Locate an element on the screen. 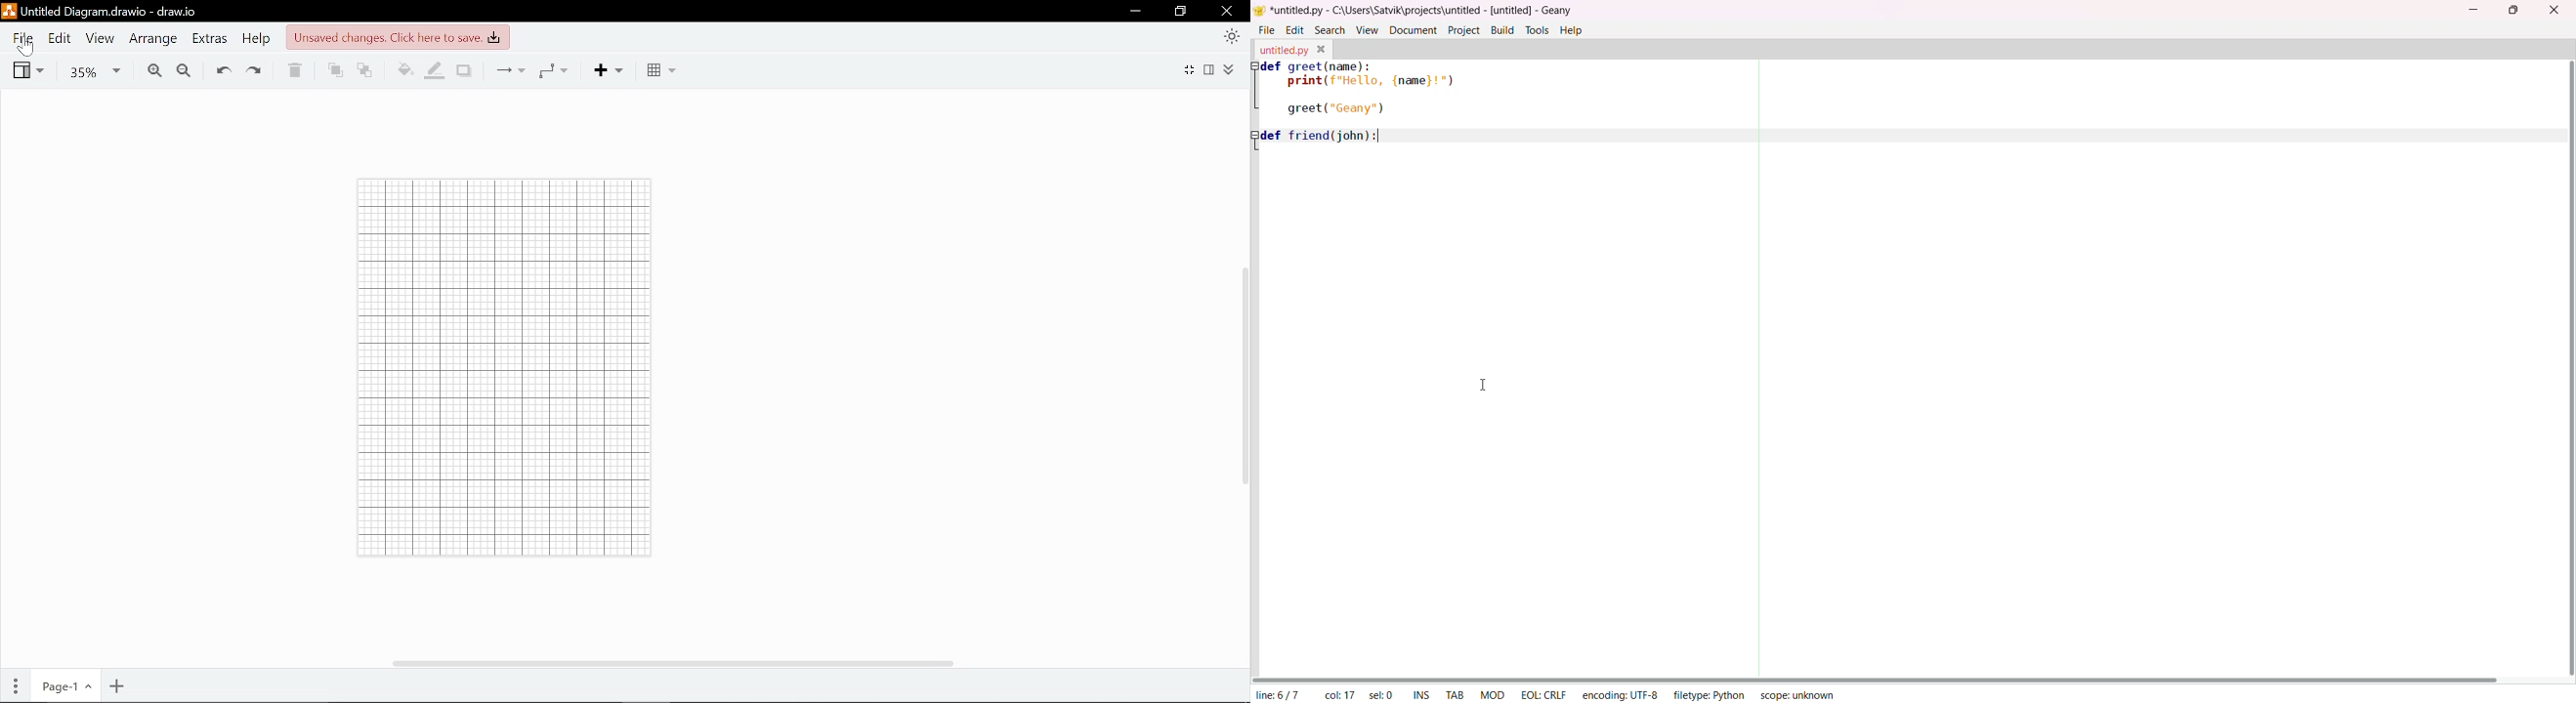 This screenshot has height=728, width=2576. table is located at coordinates (662, 70).